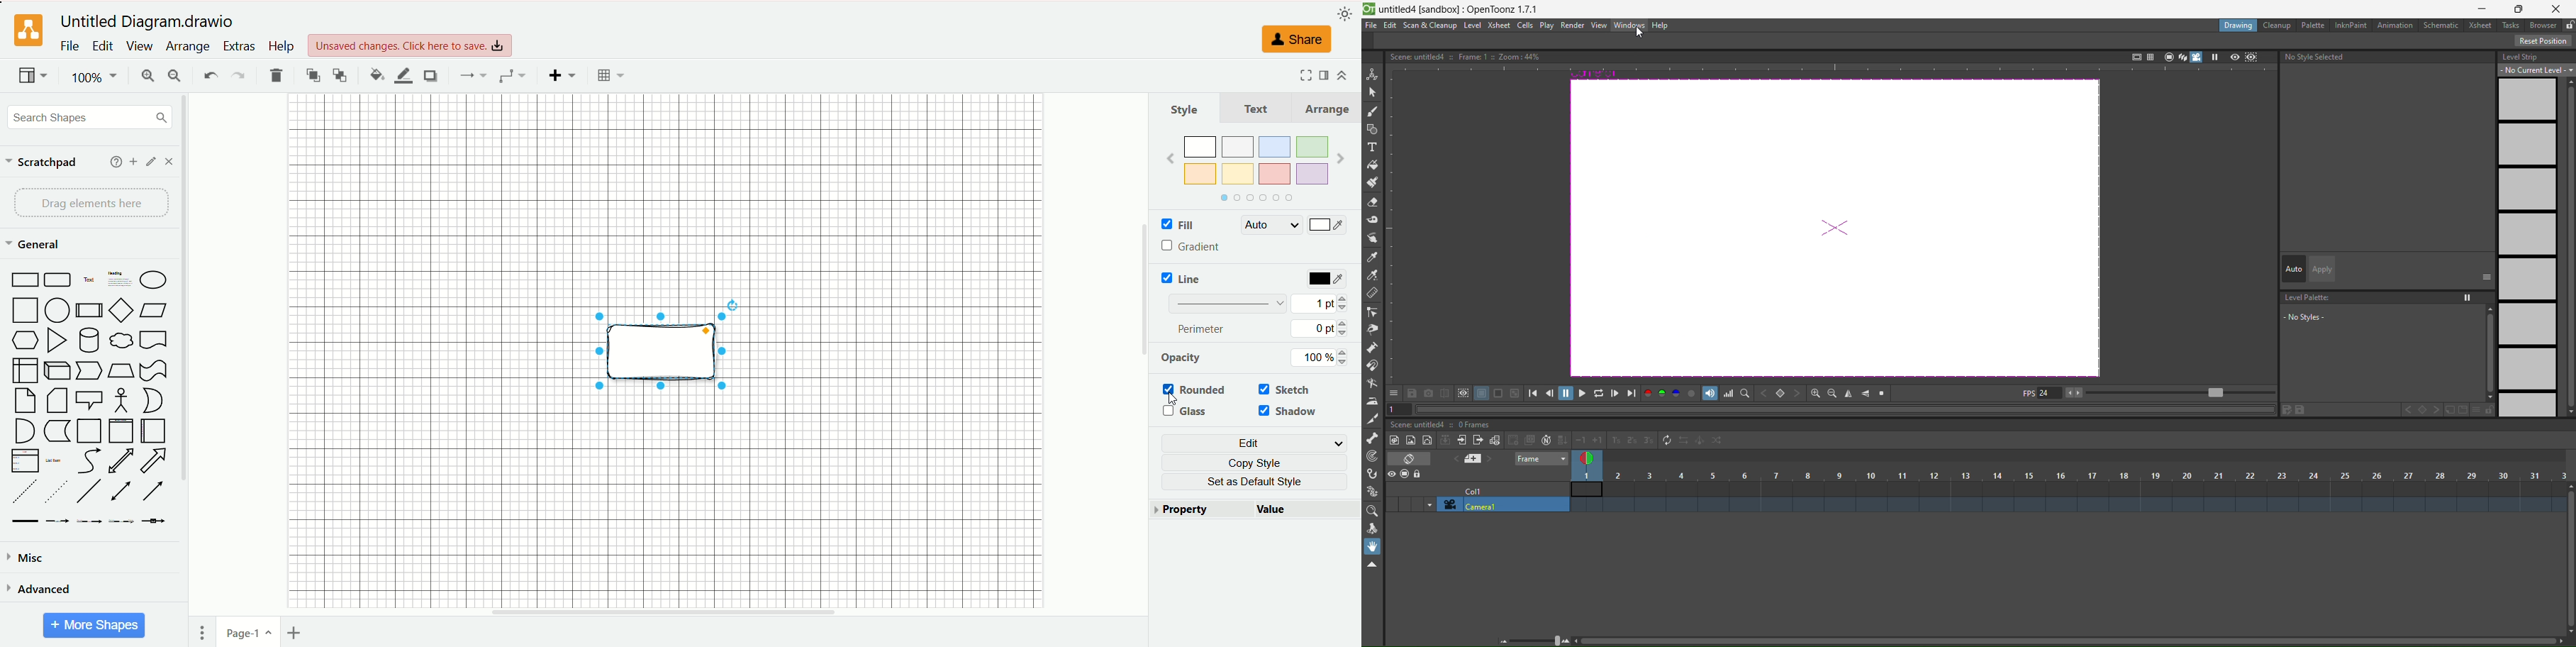 The image size is (2576, 672). Describe the element at coordinates (96, 77) in the screenshot. I see `100%` at that location.